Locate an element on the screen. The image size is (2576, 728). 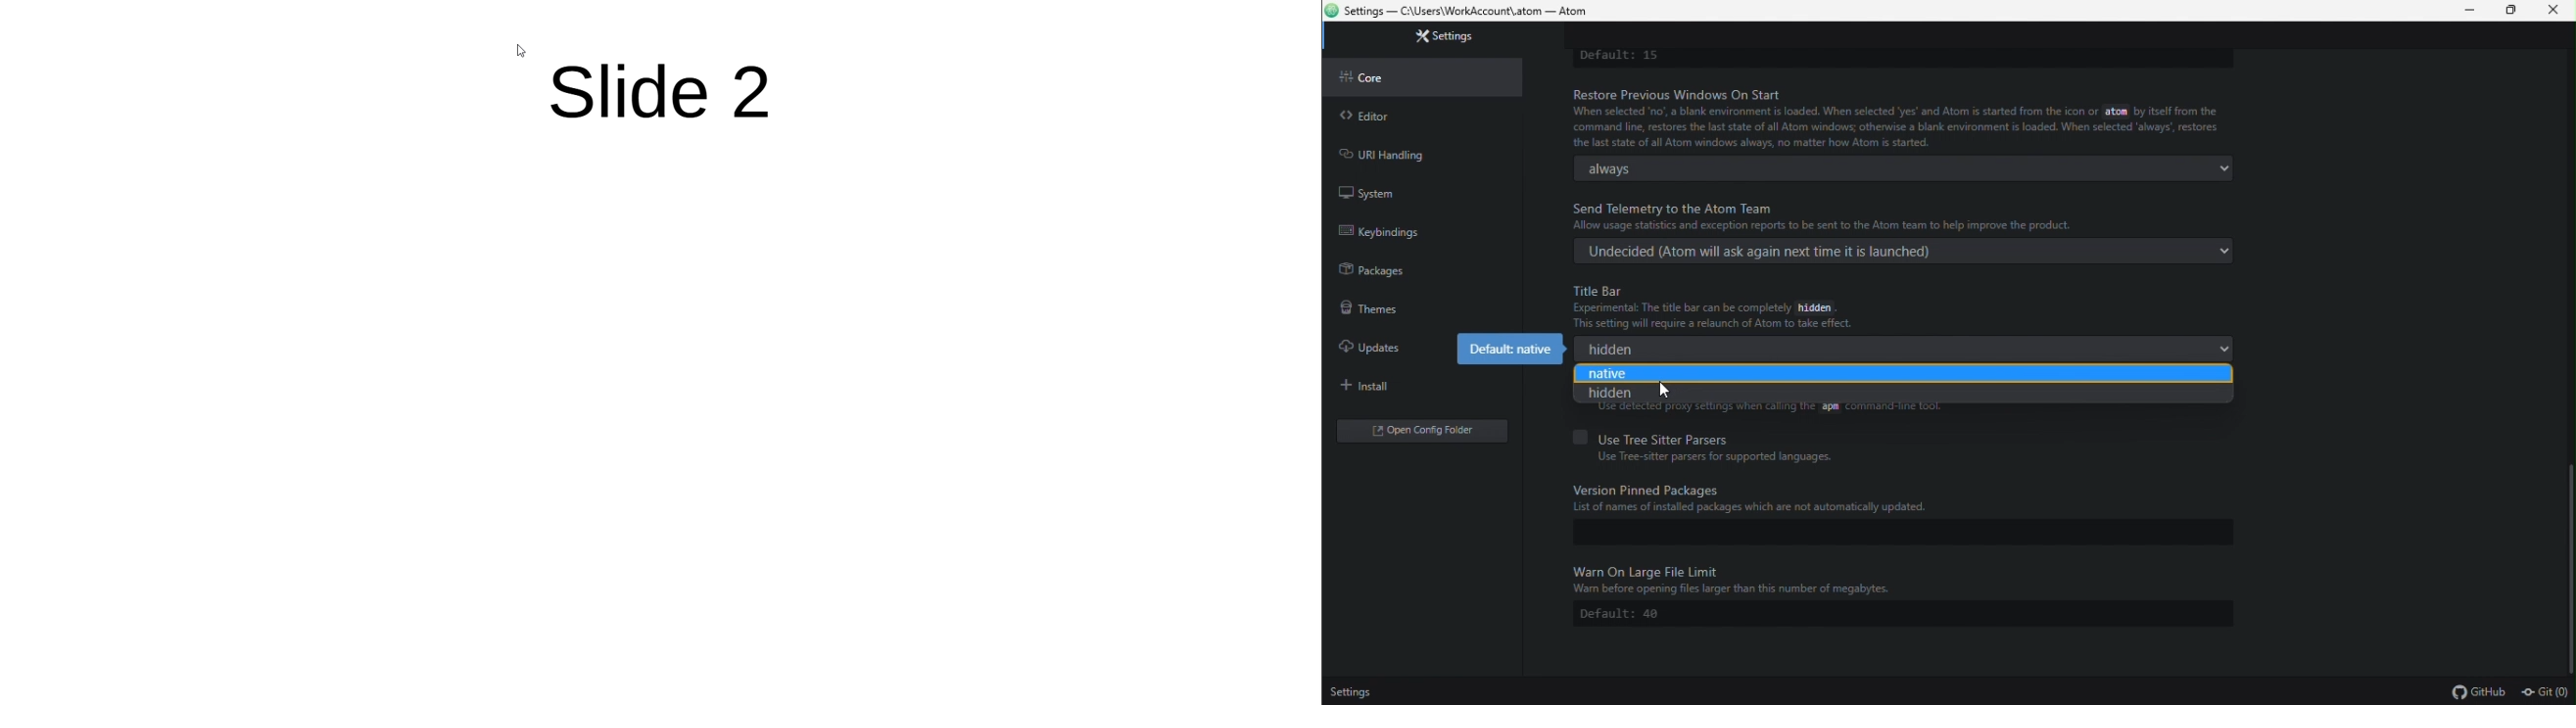
always is located at coordinates (1902, 168).